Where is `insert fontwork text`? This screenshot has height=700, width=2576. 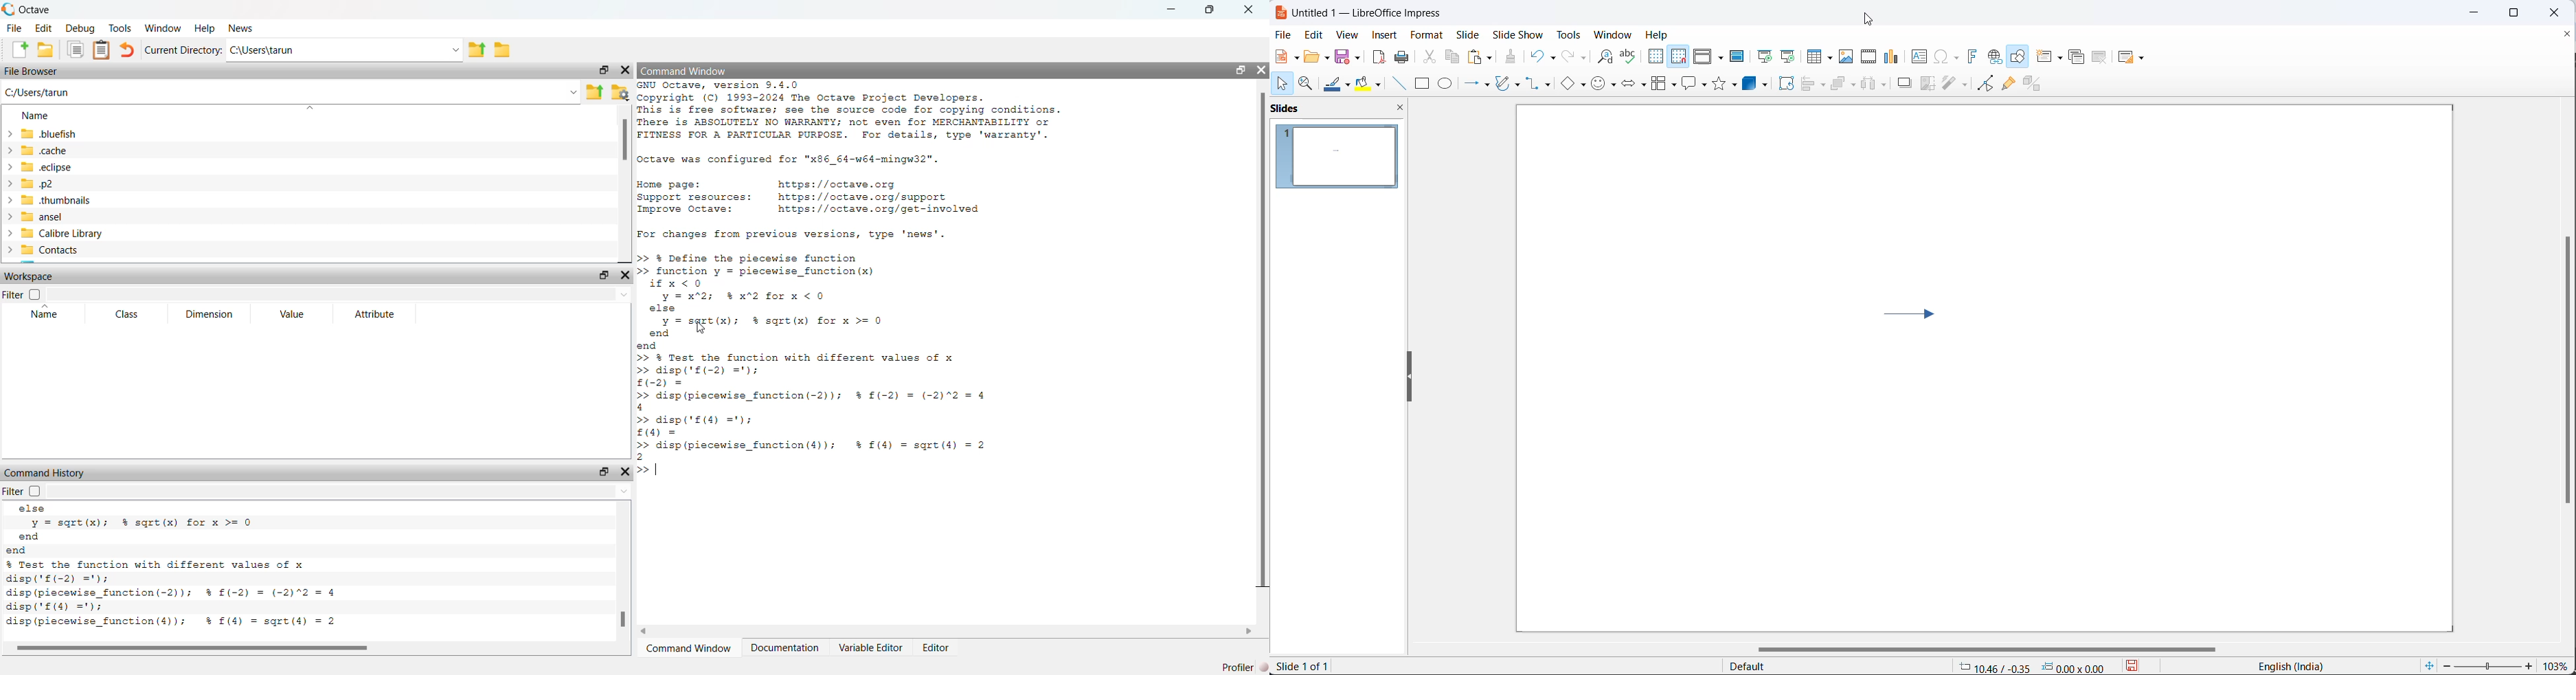 insert fontwork text is located at coordinates (1971, 56).